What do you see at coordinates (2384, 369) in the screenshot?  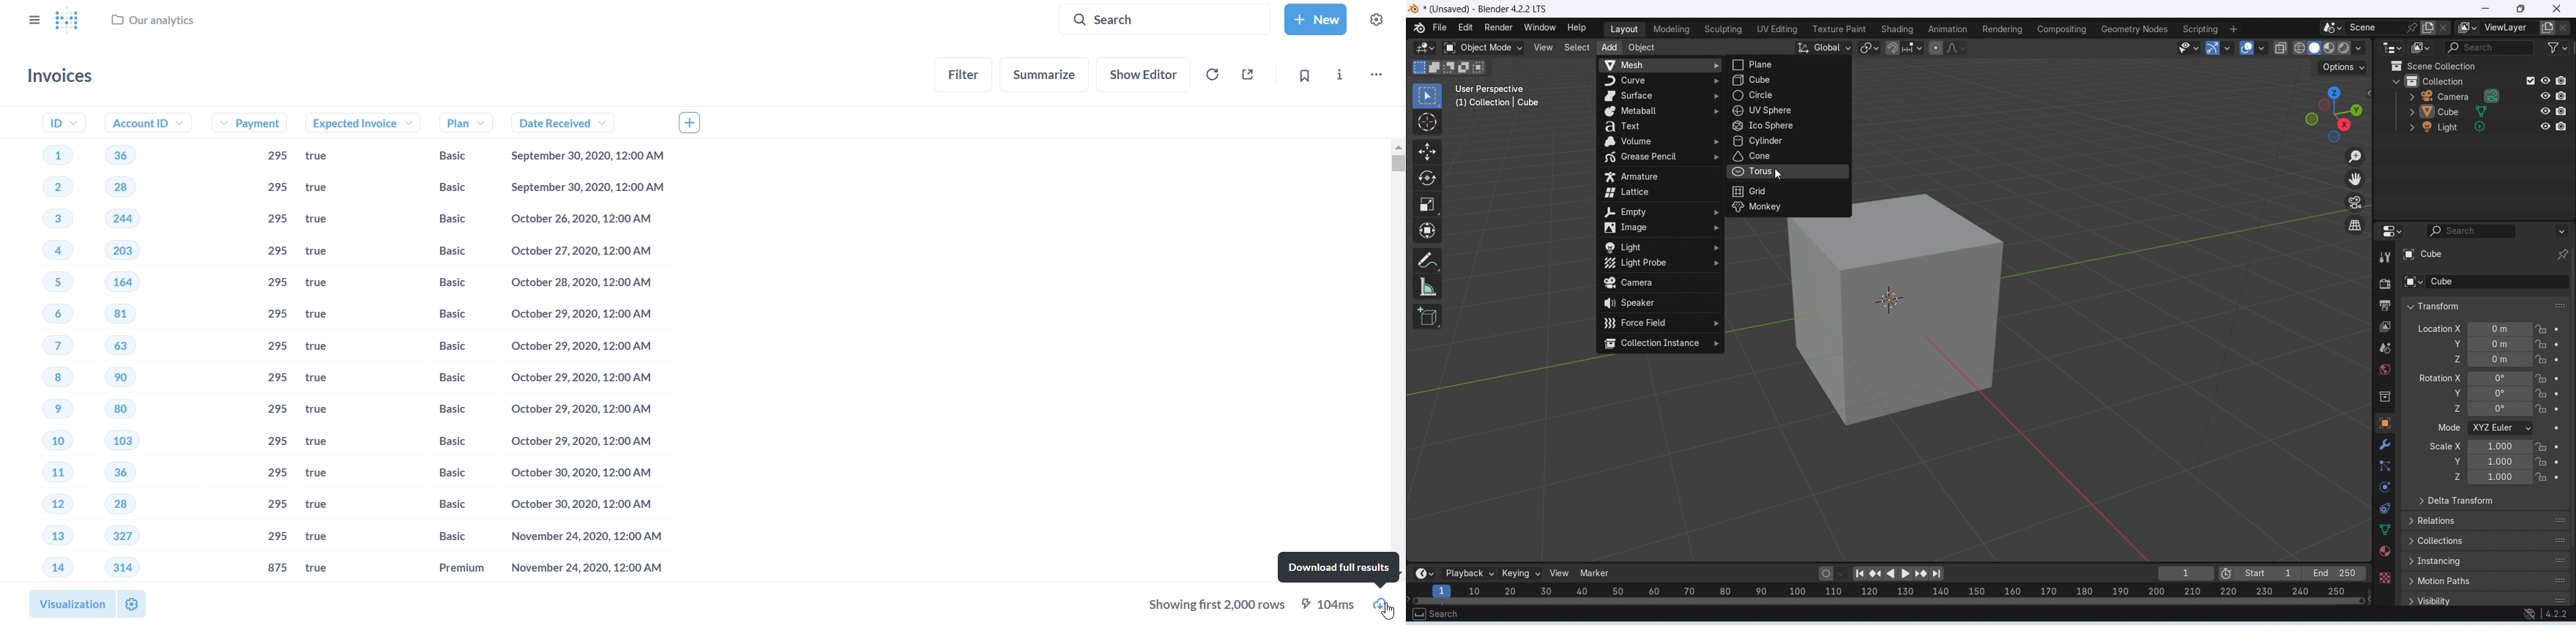 I see `World` at bounding box center [2384, 369].